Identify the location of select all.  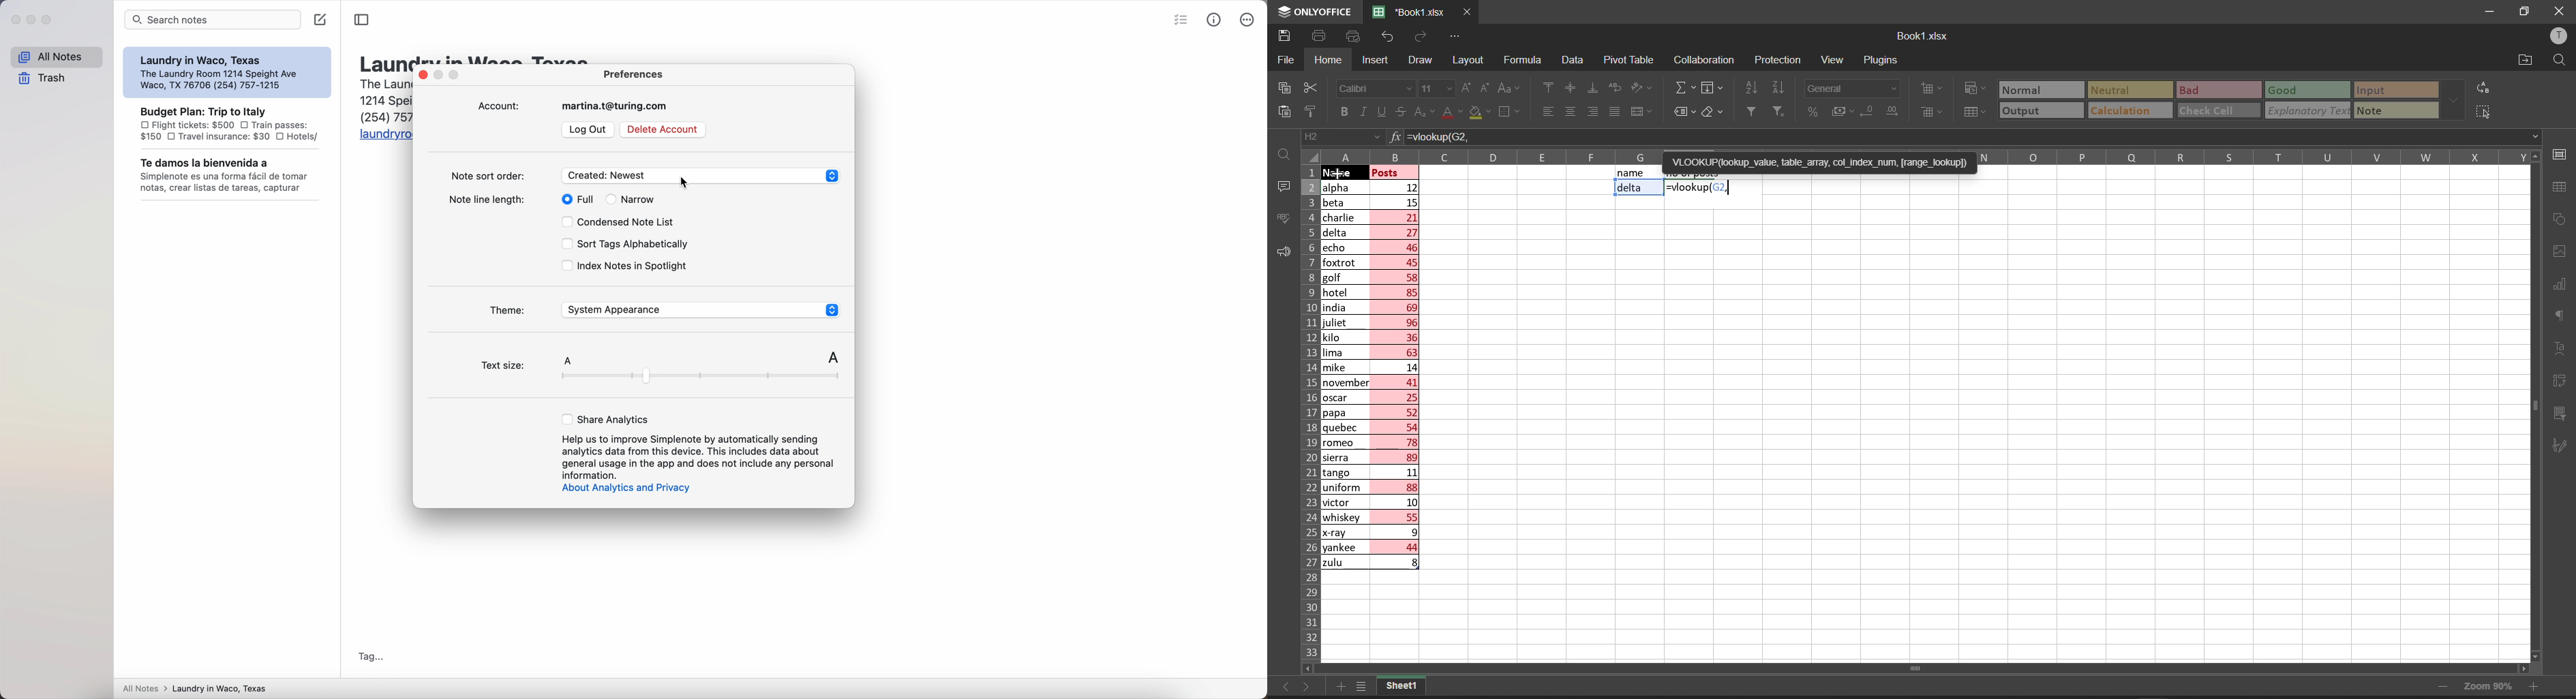
(2482, 110).